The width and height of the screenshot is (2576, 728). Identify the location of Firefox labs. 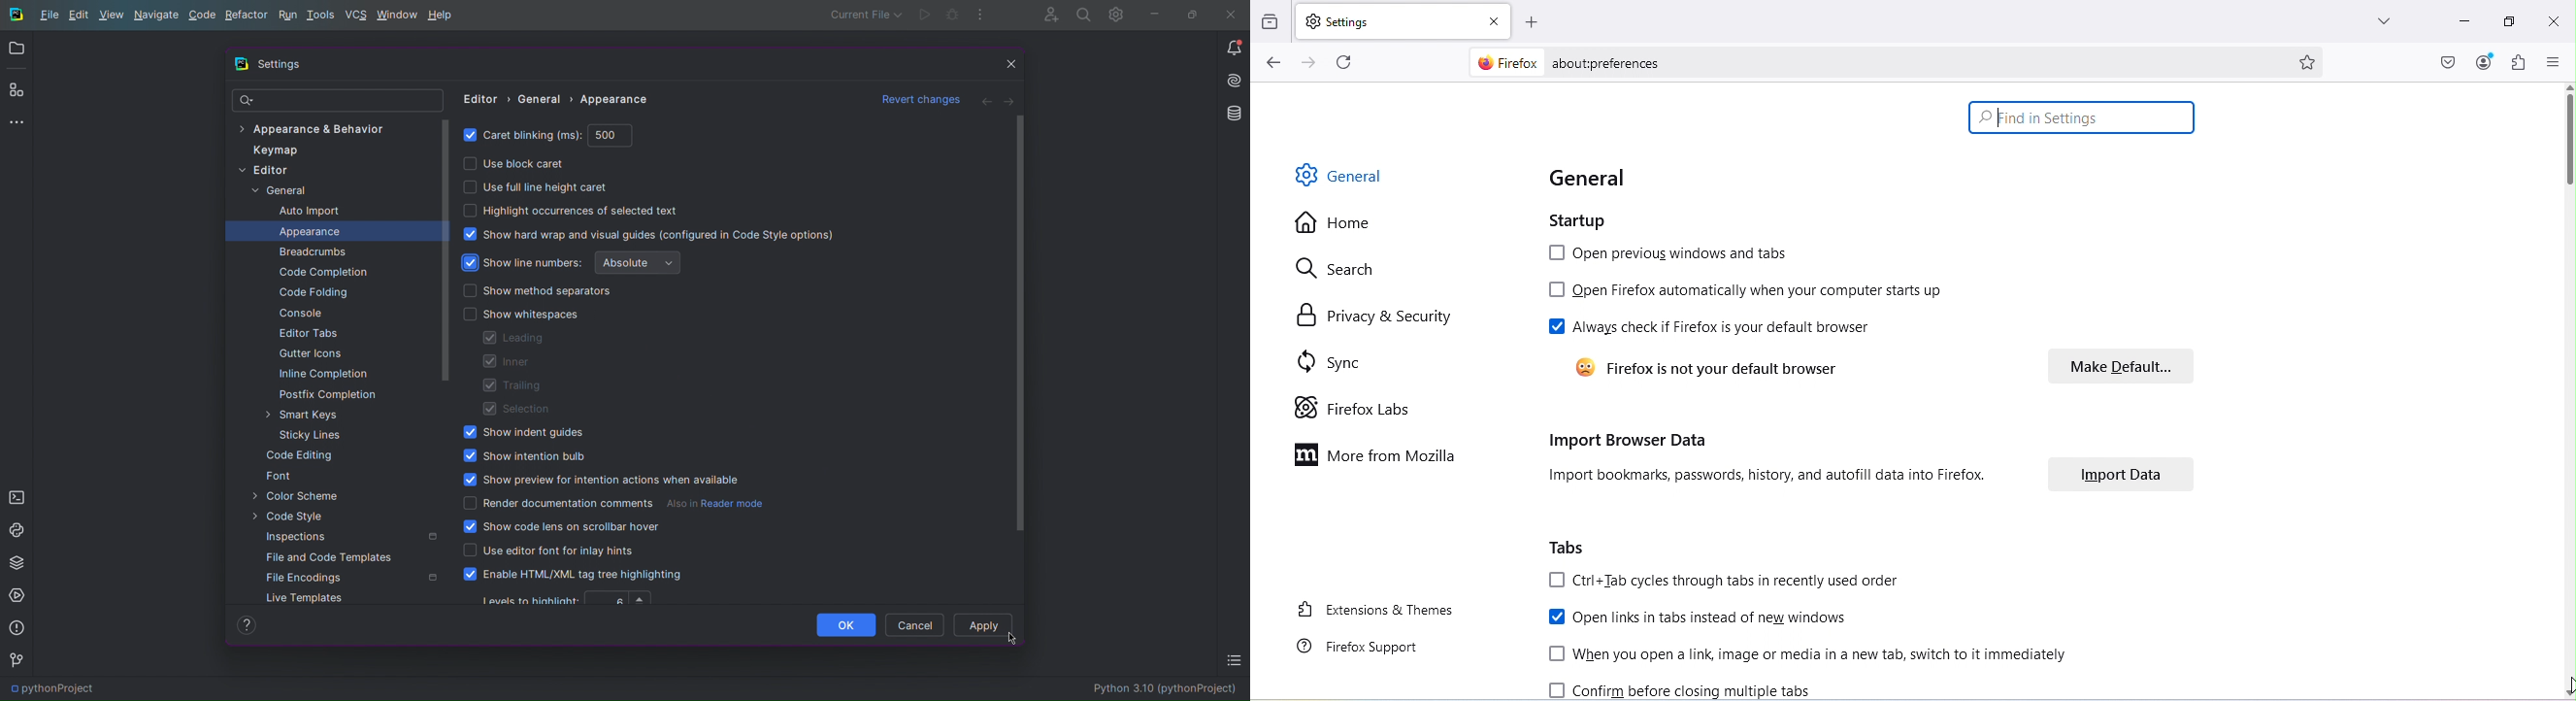
(1341, 406).